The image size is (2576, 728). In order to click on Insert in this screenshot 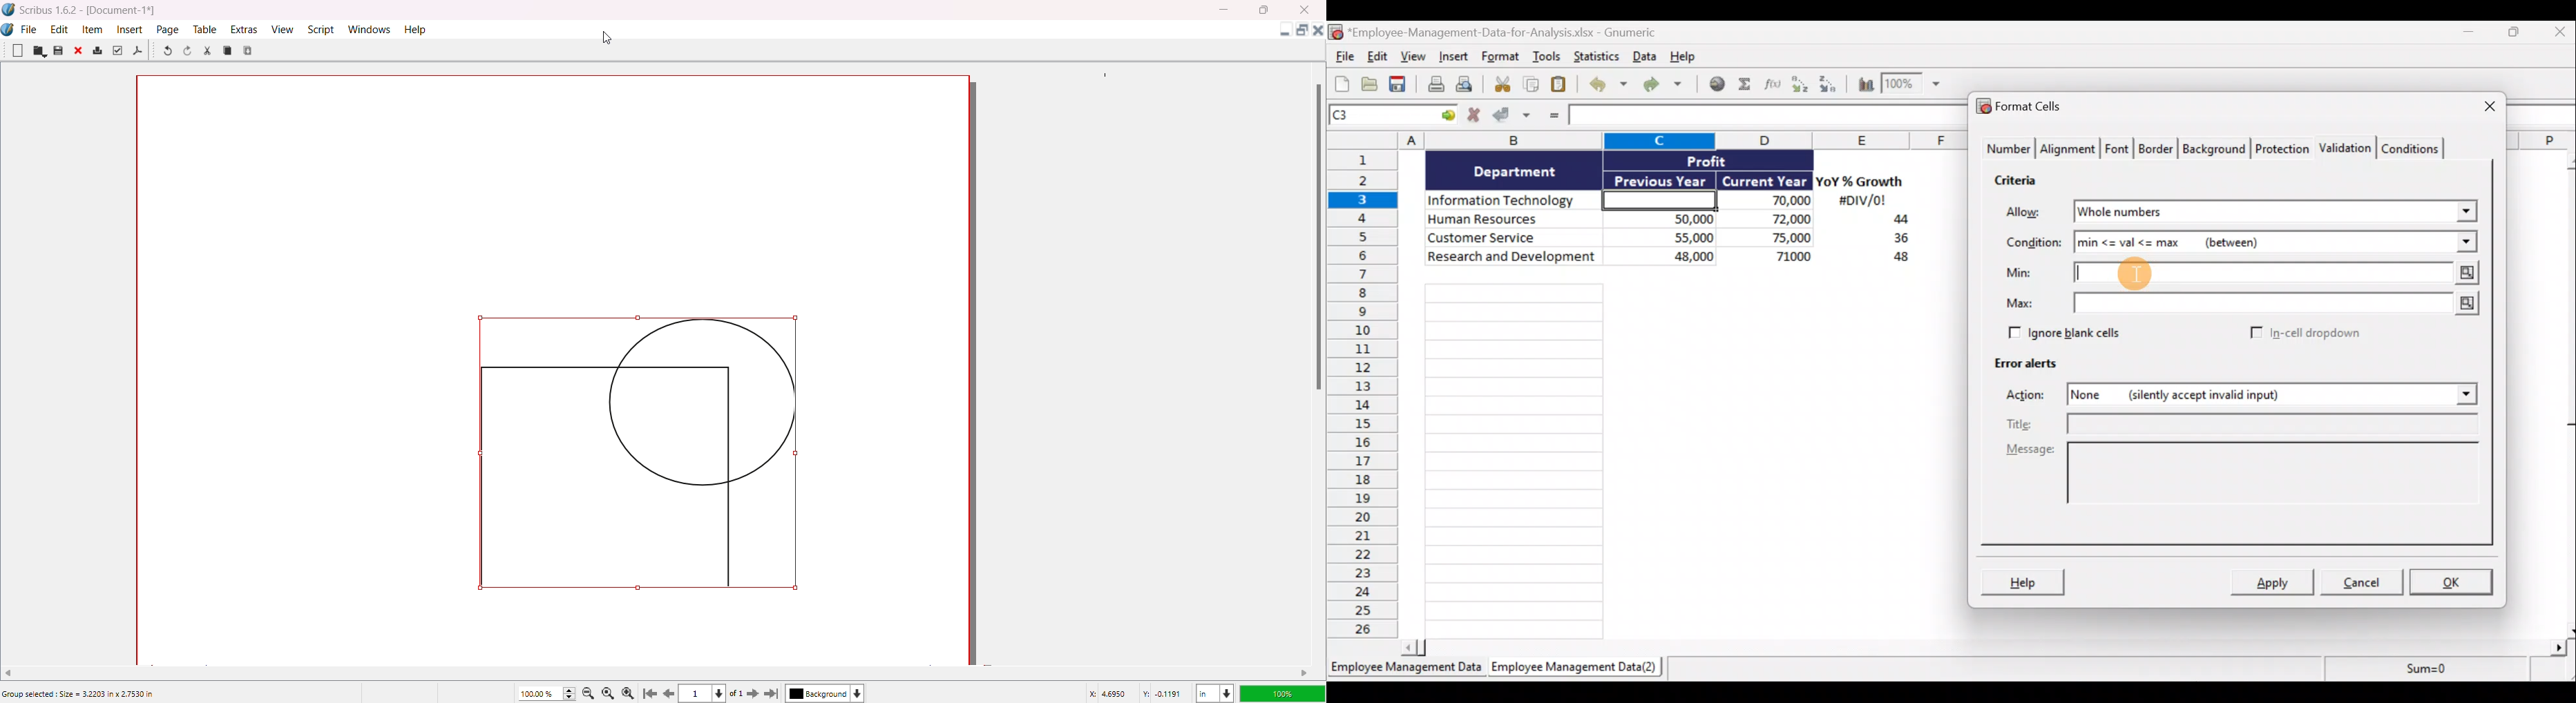, I will do `click(1456, 59)`.